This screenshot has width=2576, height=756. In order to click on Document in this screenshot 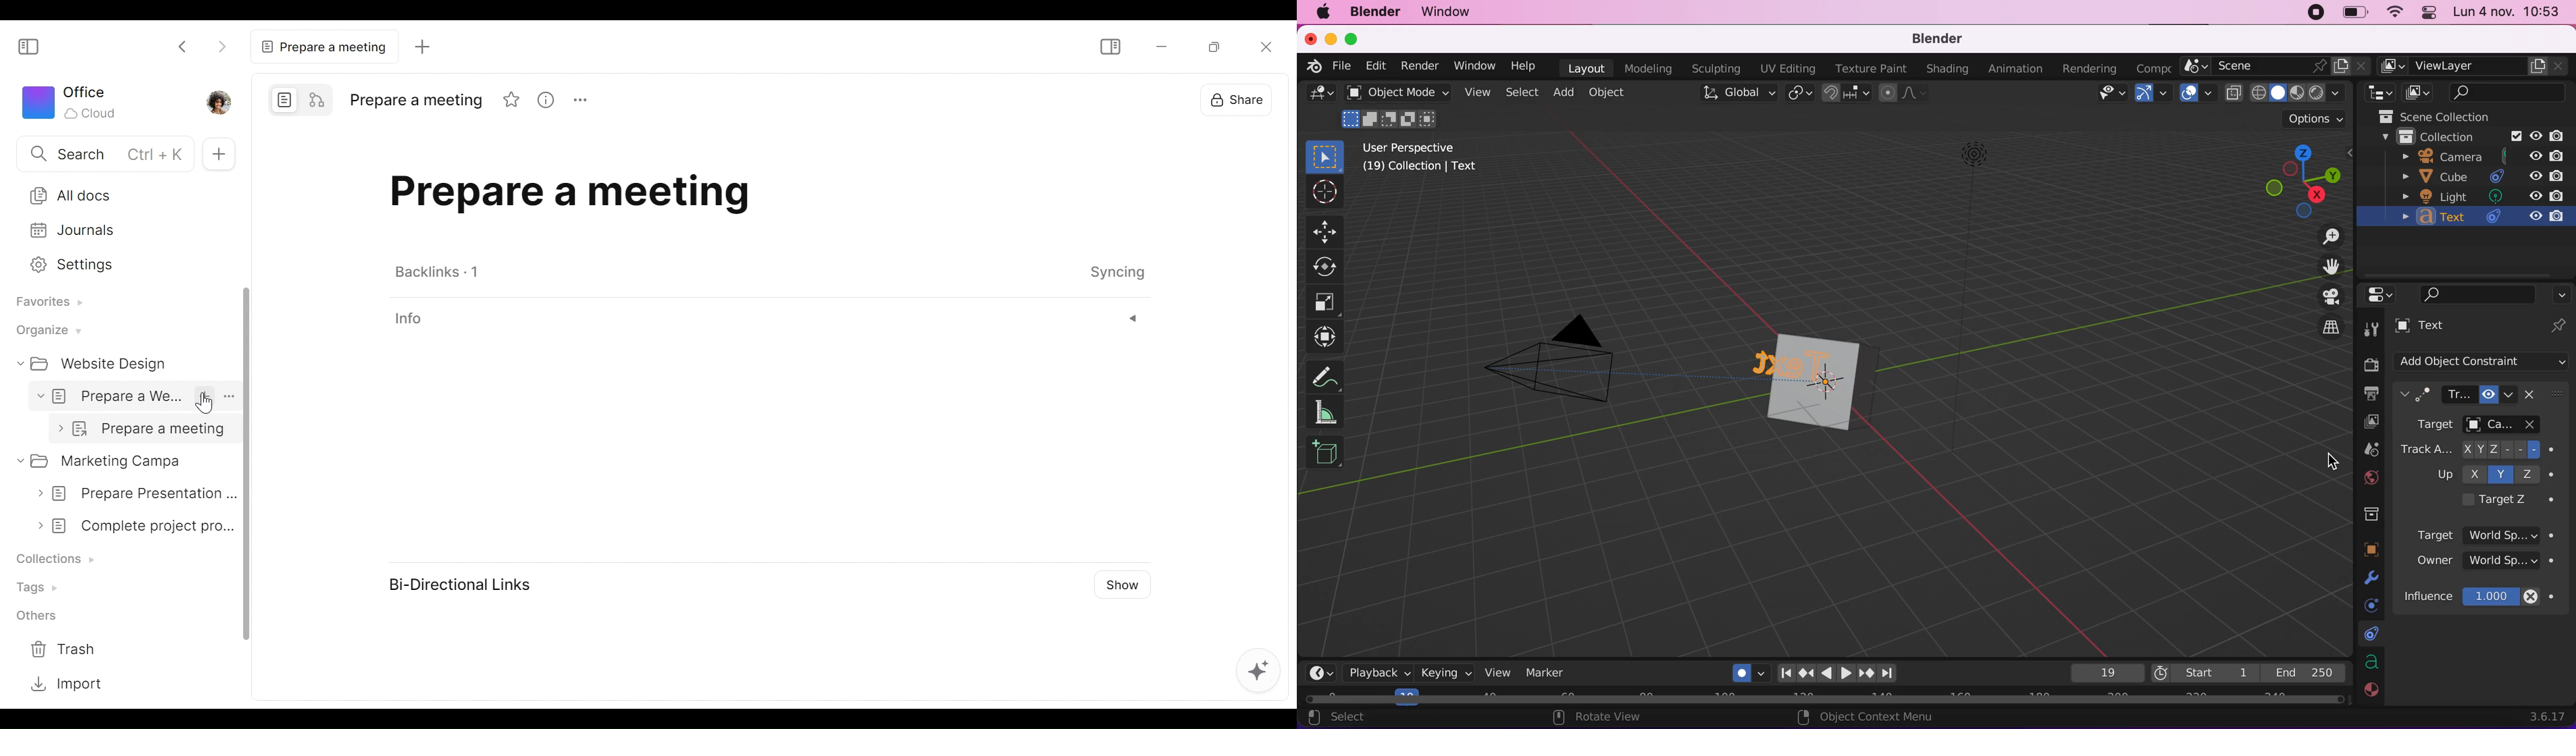, I will do `click(131, 526)`.